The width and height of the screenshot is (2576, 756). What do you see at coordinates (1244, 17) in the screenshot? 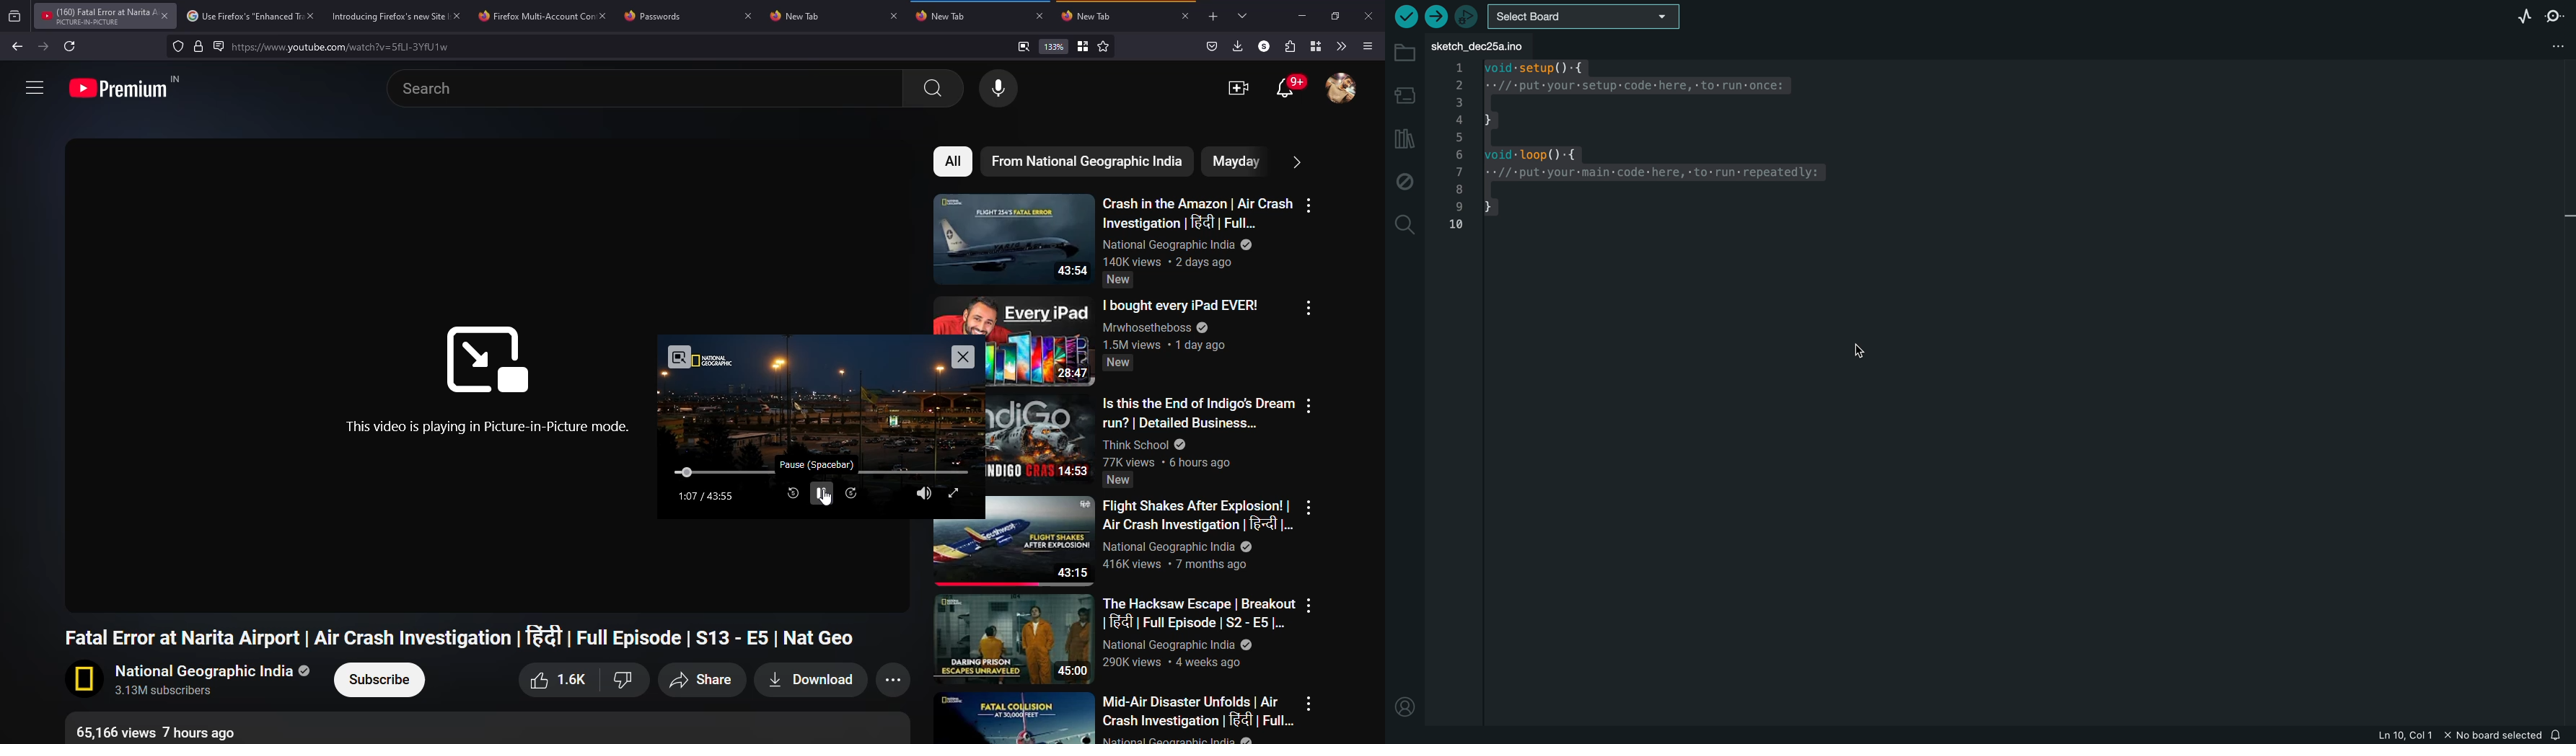
I see `tabs` at bounding box center [1244, 17].